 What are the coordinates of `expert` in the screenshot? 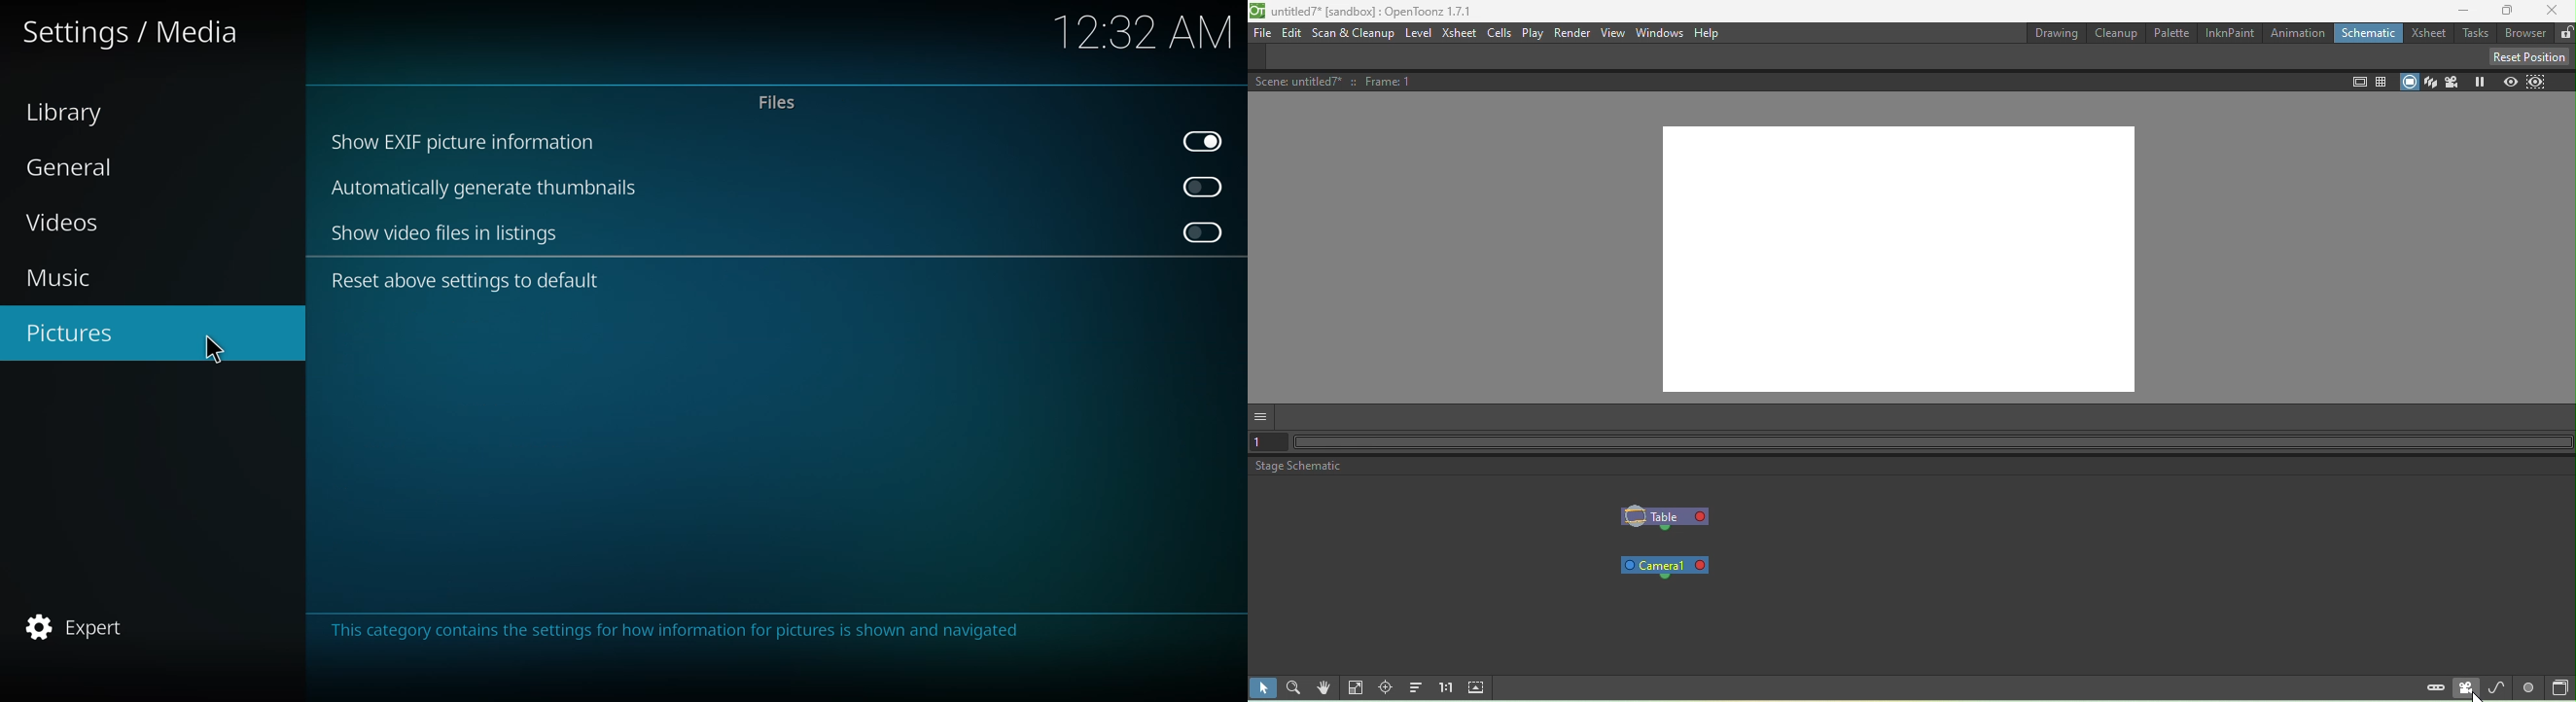 It's located at (86, 625).